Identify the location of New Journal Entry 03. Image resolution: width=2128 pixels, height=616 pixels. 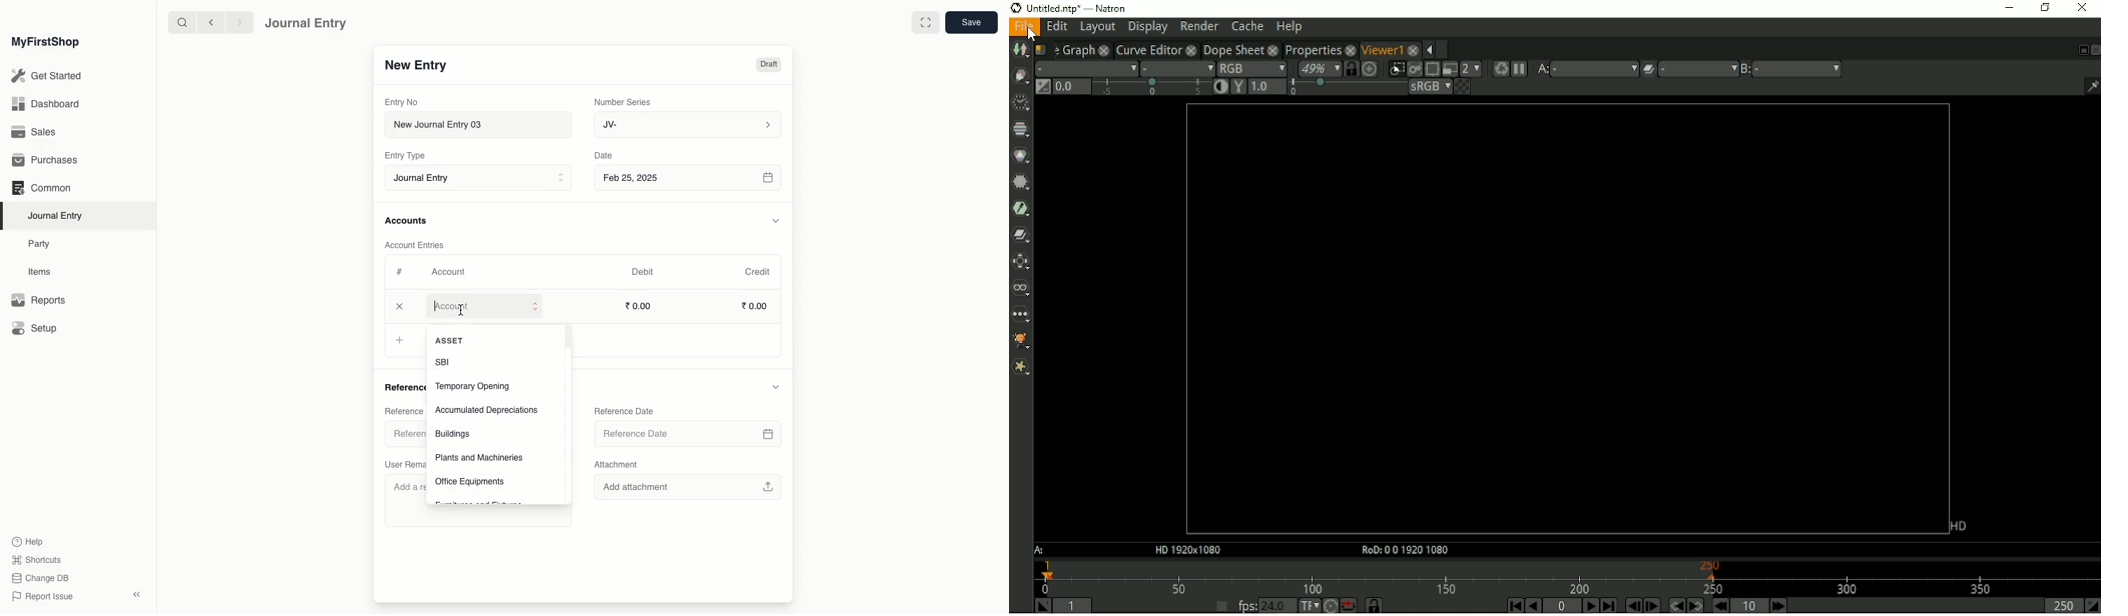
(482, 125).